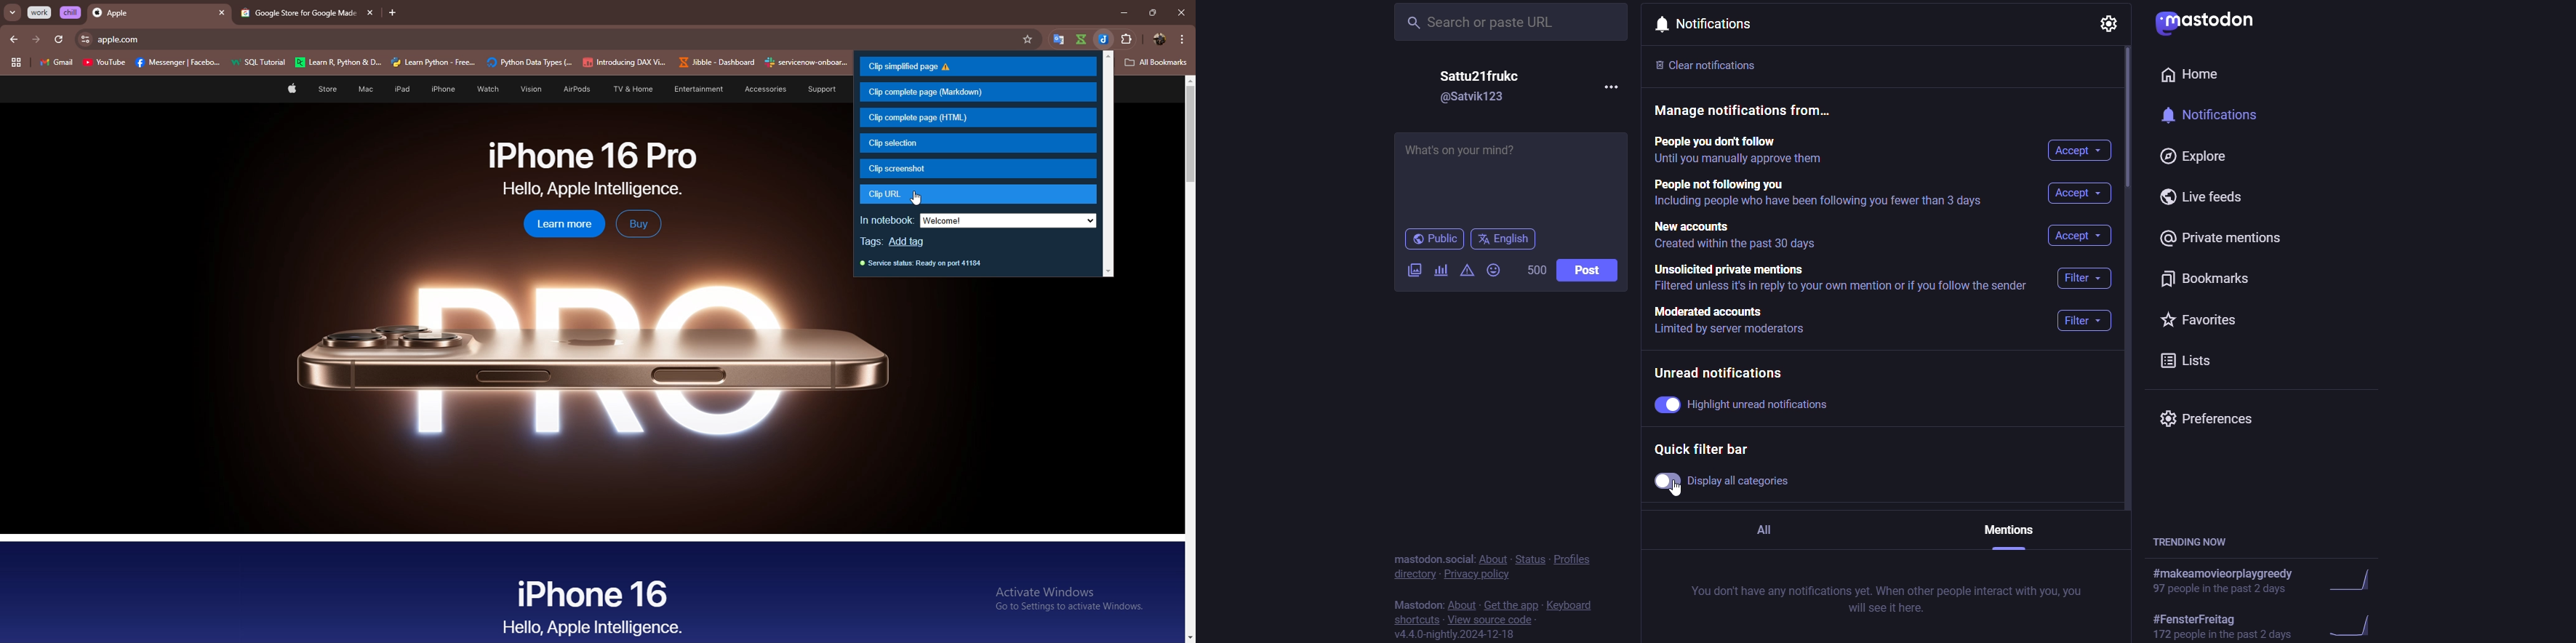 Image resolution: width=2576 pixels, height=644 pixels. I want to click on Explore, so click(2193, 156).